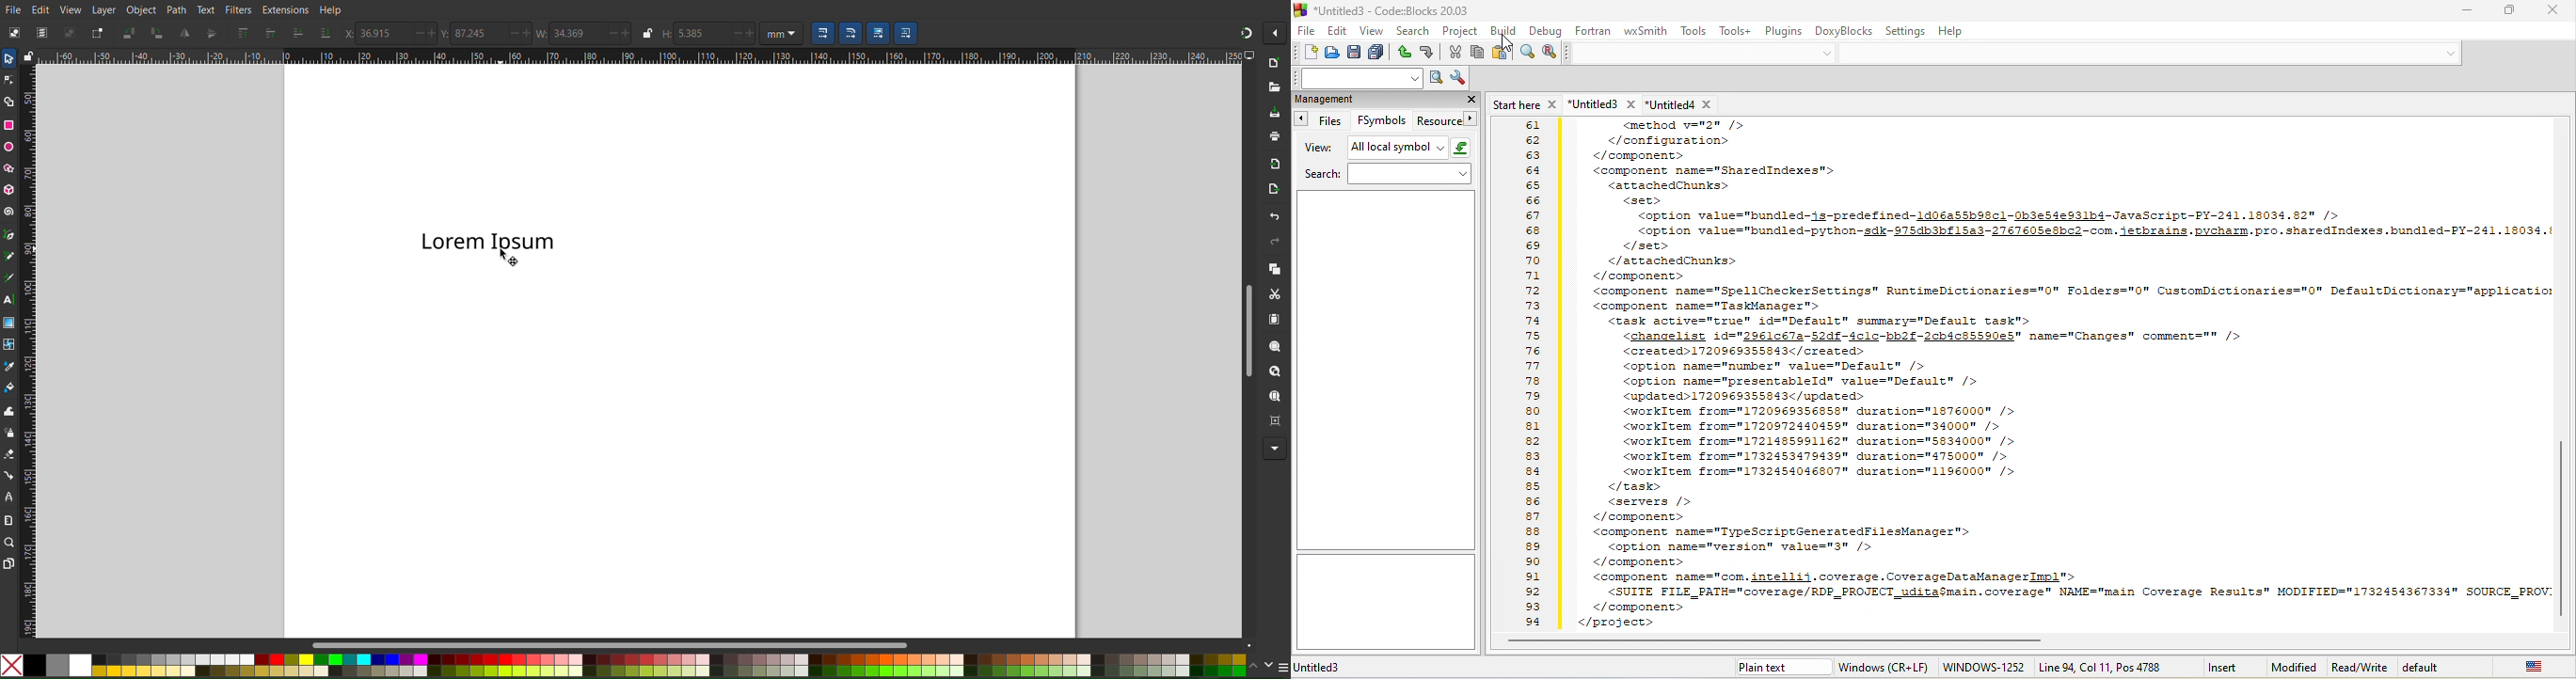 The image size is (2576, 700). I want to click on project, so click(1460, 31).